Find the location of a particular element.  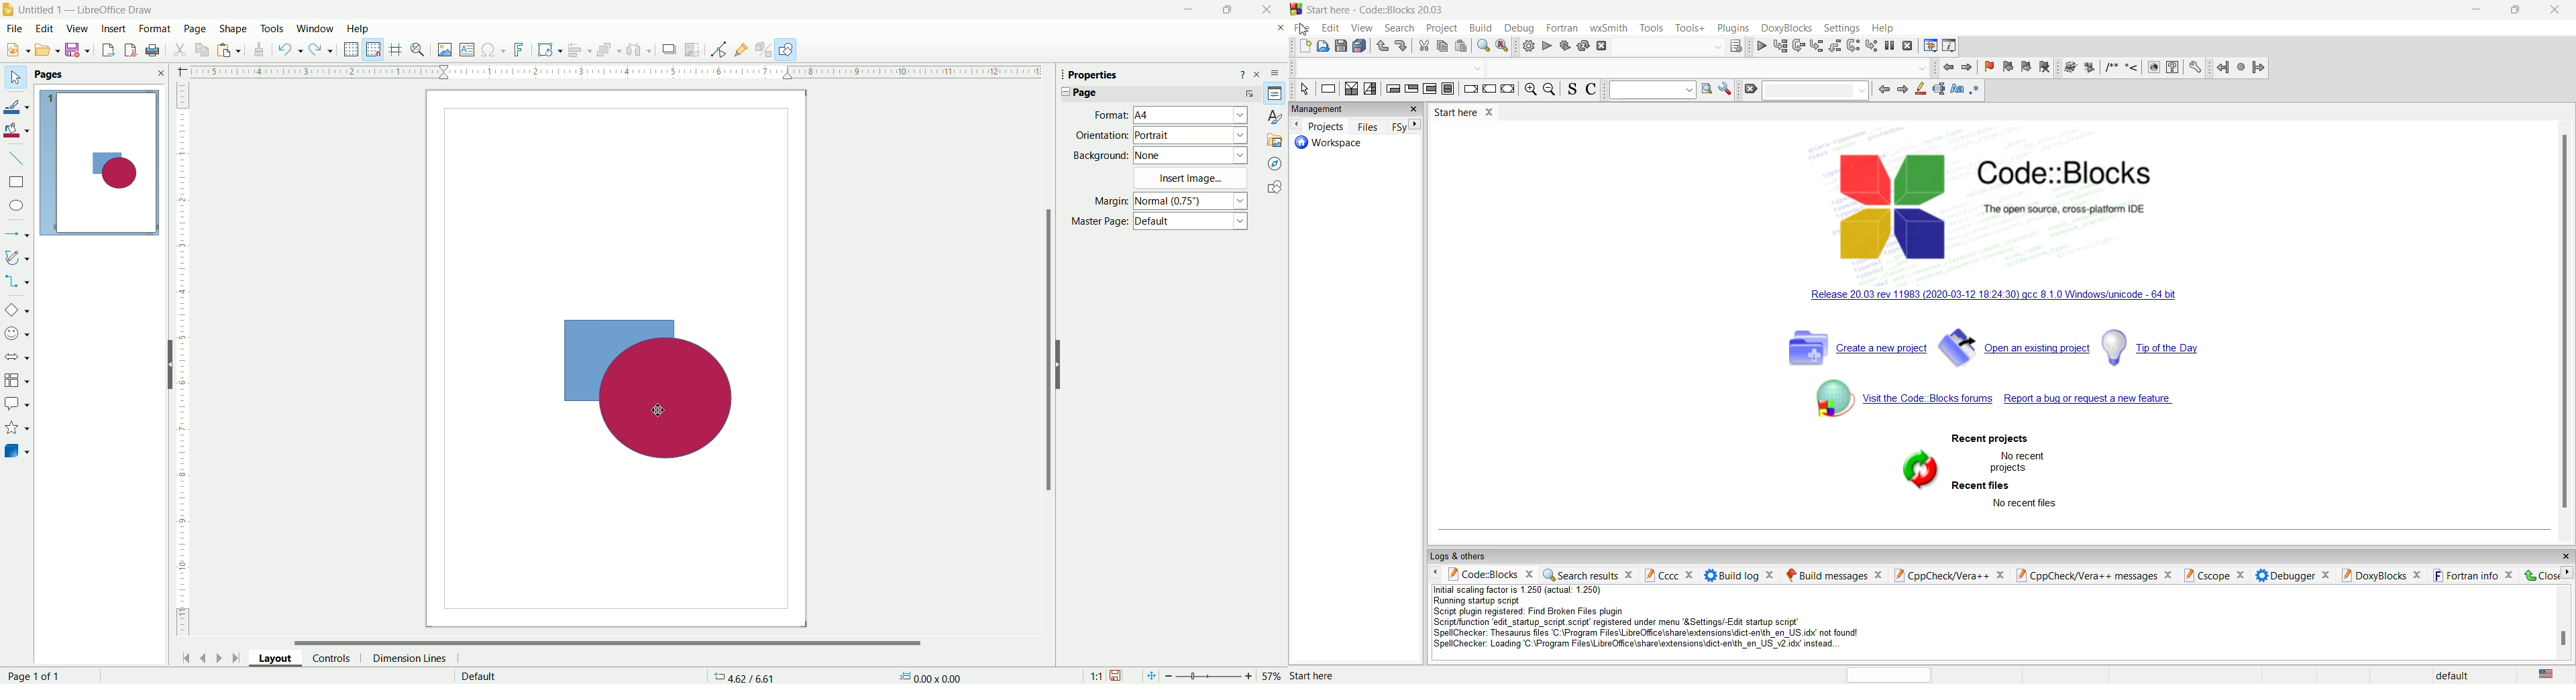

new file is located at coordinates (1305, 46).